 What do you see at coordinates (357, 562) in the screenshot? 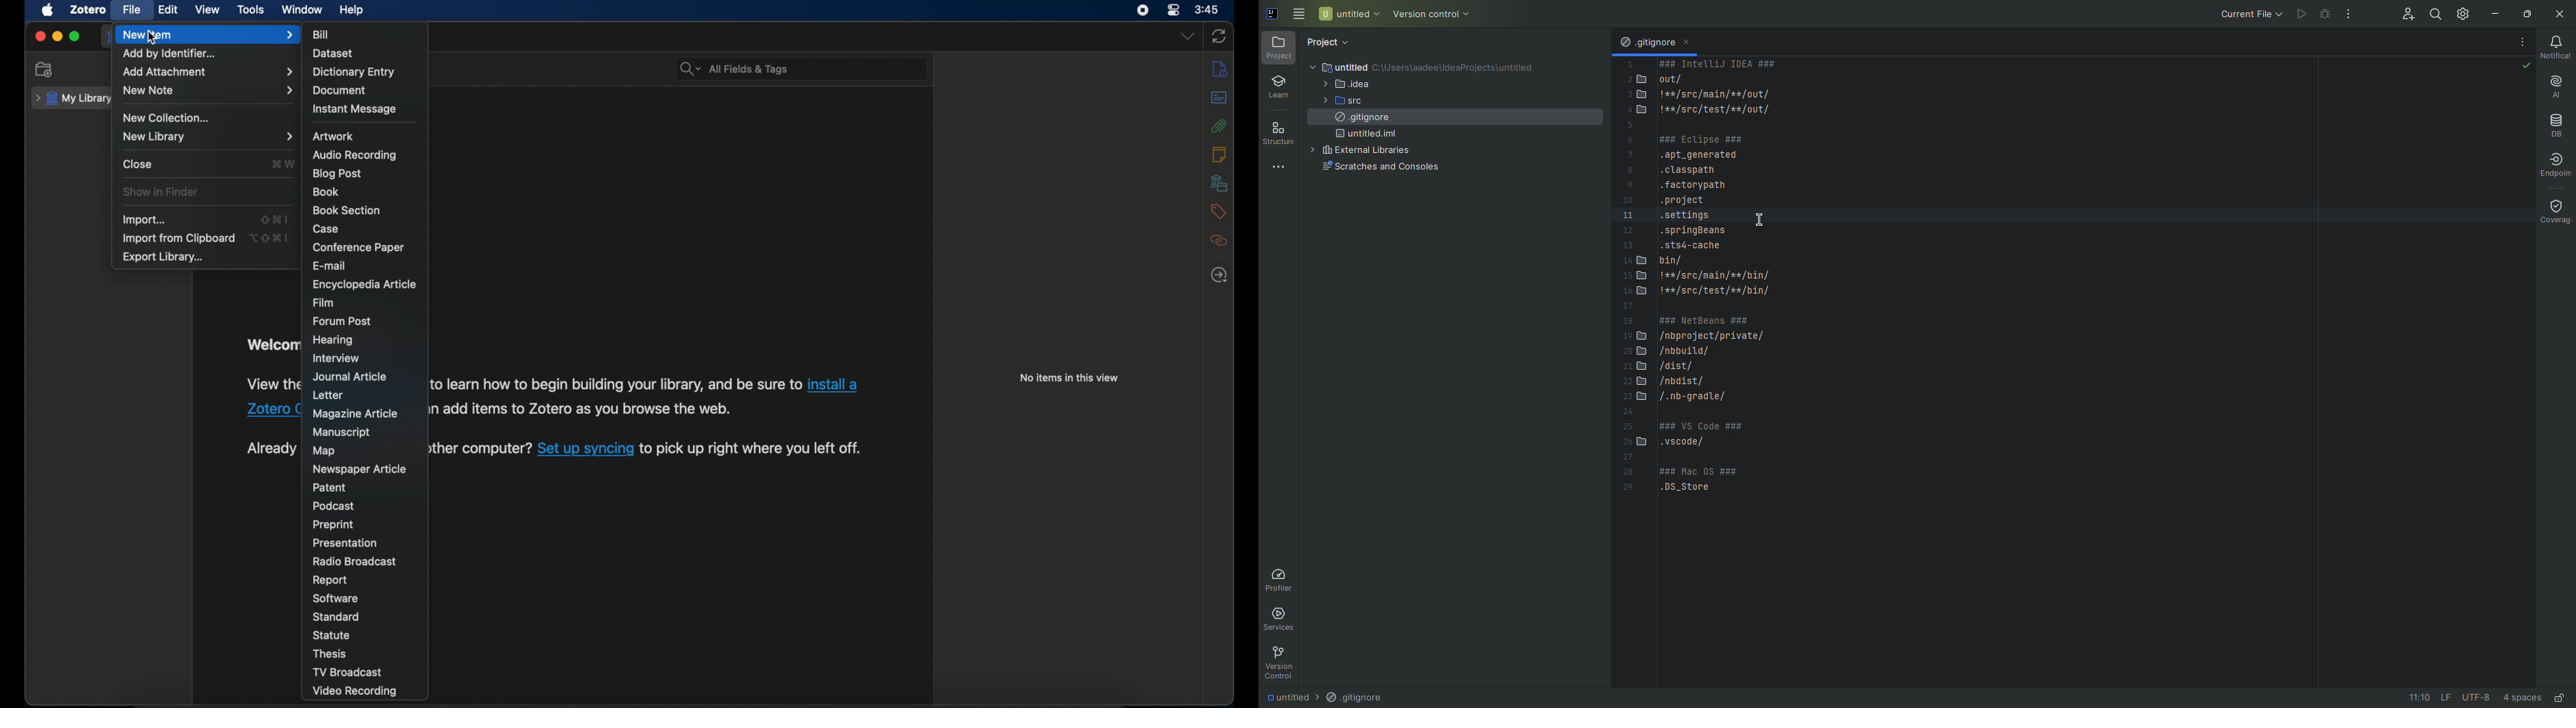
I see `radio broadcast` at bounding box center [357, 562].